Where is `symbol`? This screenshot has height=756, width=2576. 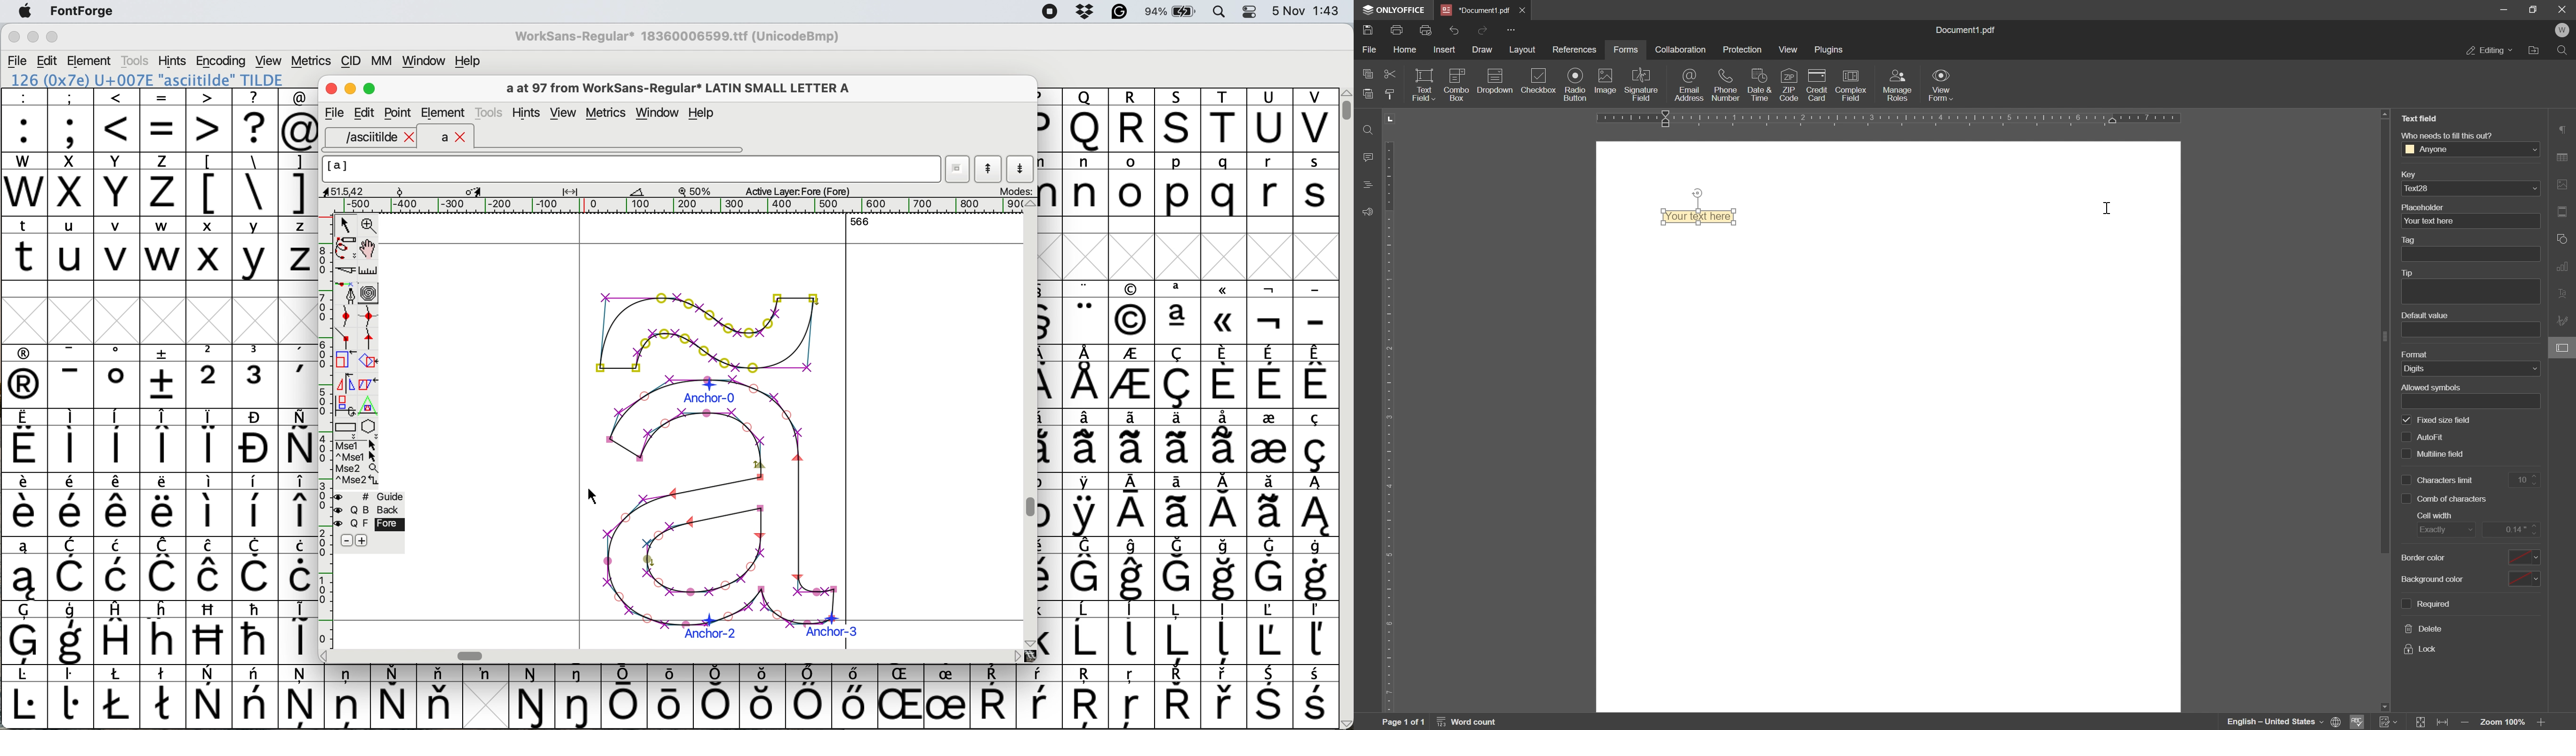
symbol is located at coordinates (1227, 634).